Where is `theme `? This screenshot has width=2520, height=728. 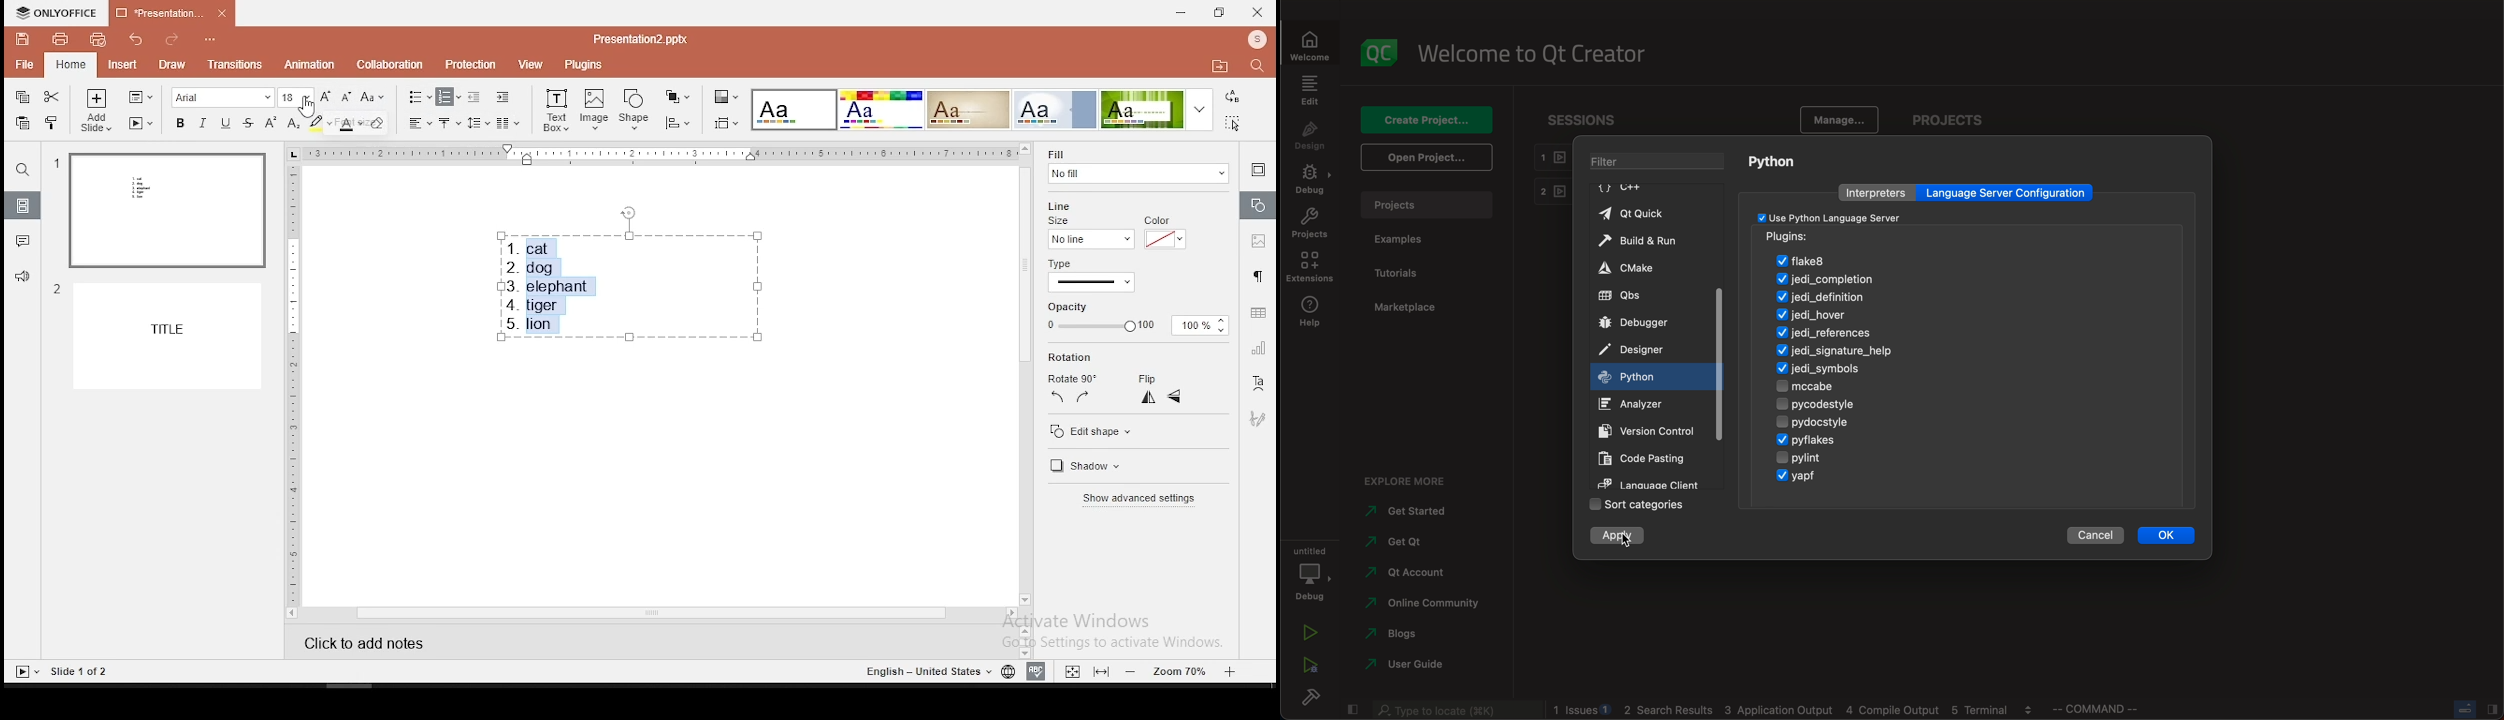 theme  is located at coordinates (968, 109).